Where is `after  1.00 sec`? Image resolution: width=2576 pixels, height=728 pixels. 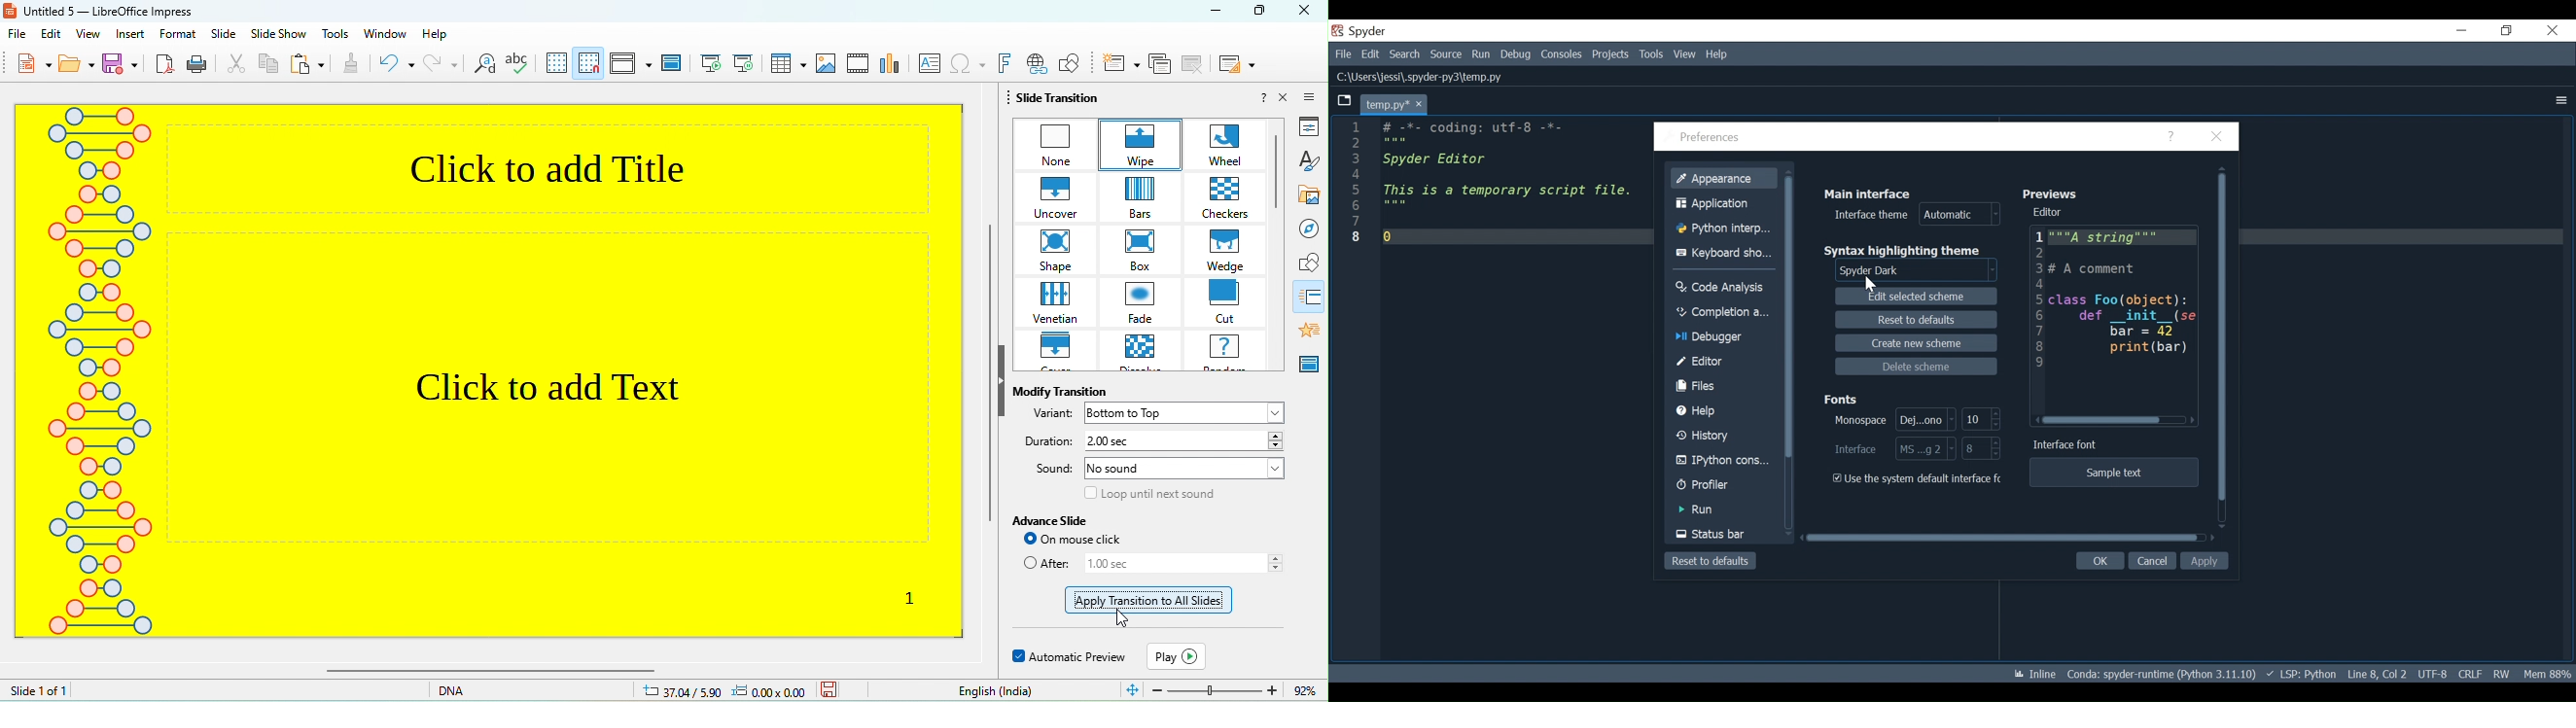
after  1.00 sec is located at coordinates (1154, 566).